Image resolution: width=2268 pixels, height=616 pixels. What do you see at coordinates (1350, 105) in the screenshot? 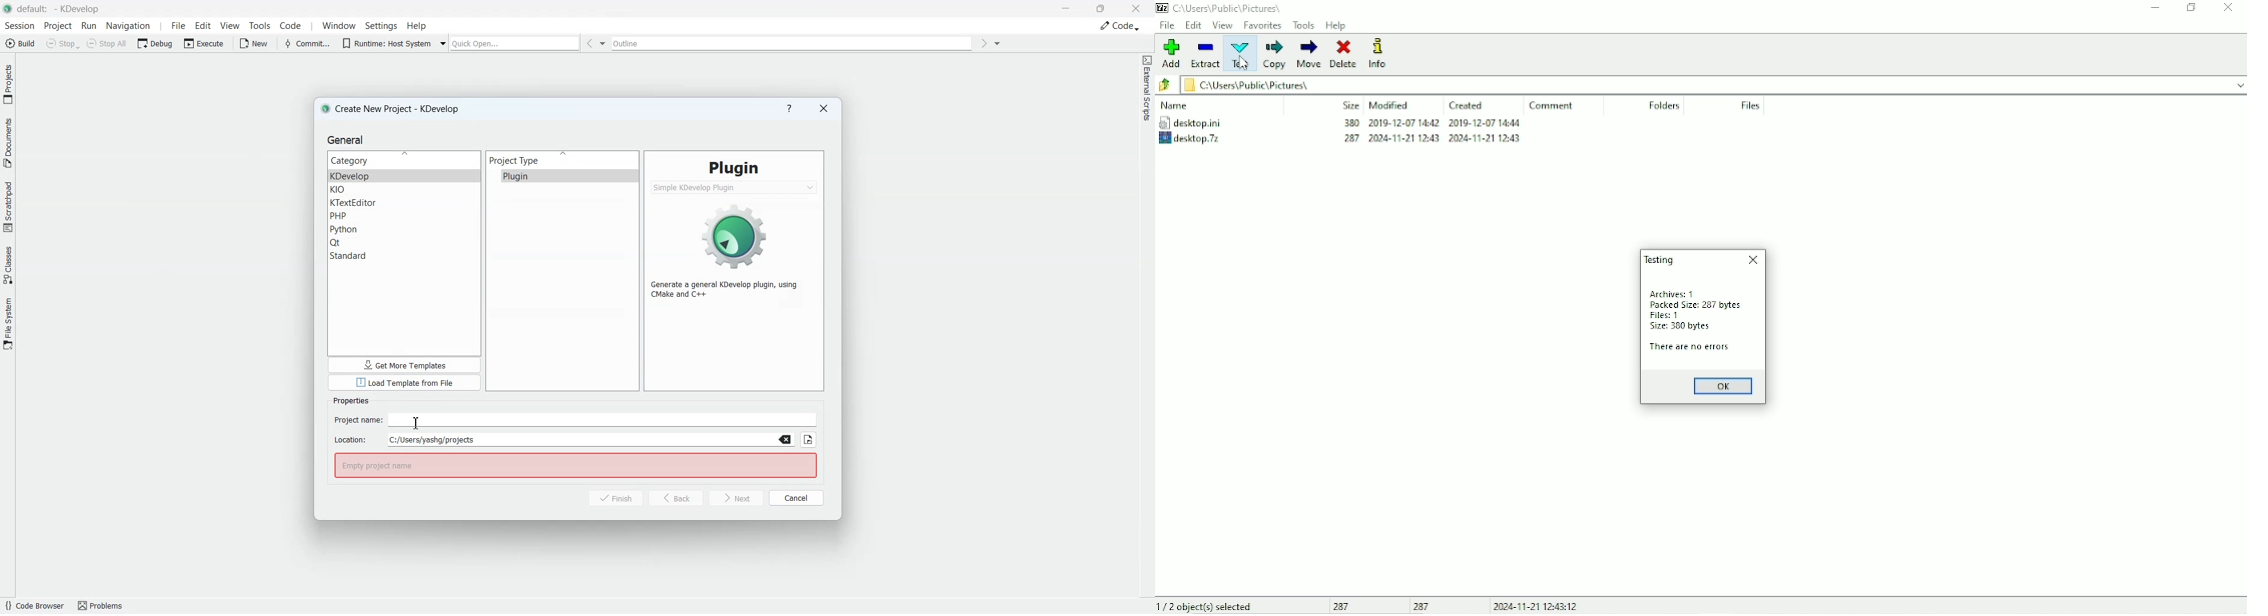
I see `Size` at bounding box center [1350, 105].